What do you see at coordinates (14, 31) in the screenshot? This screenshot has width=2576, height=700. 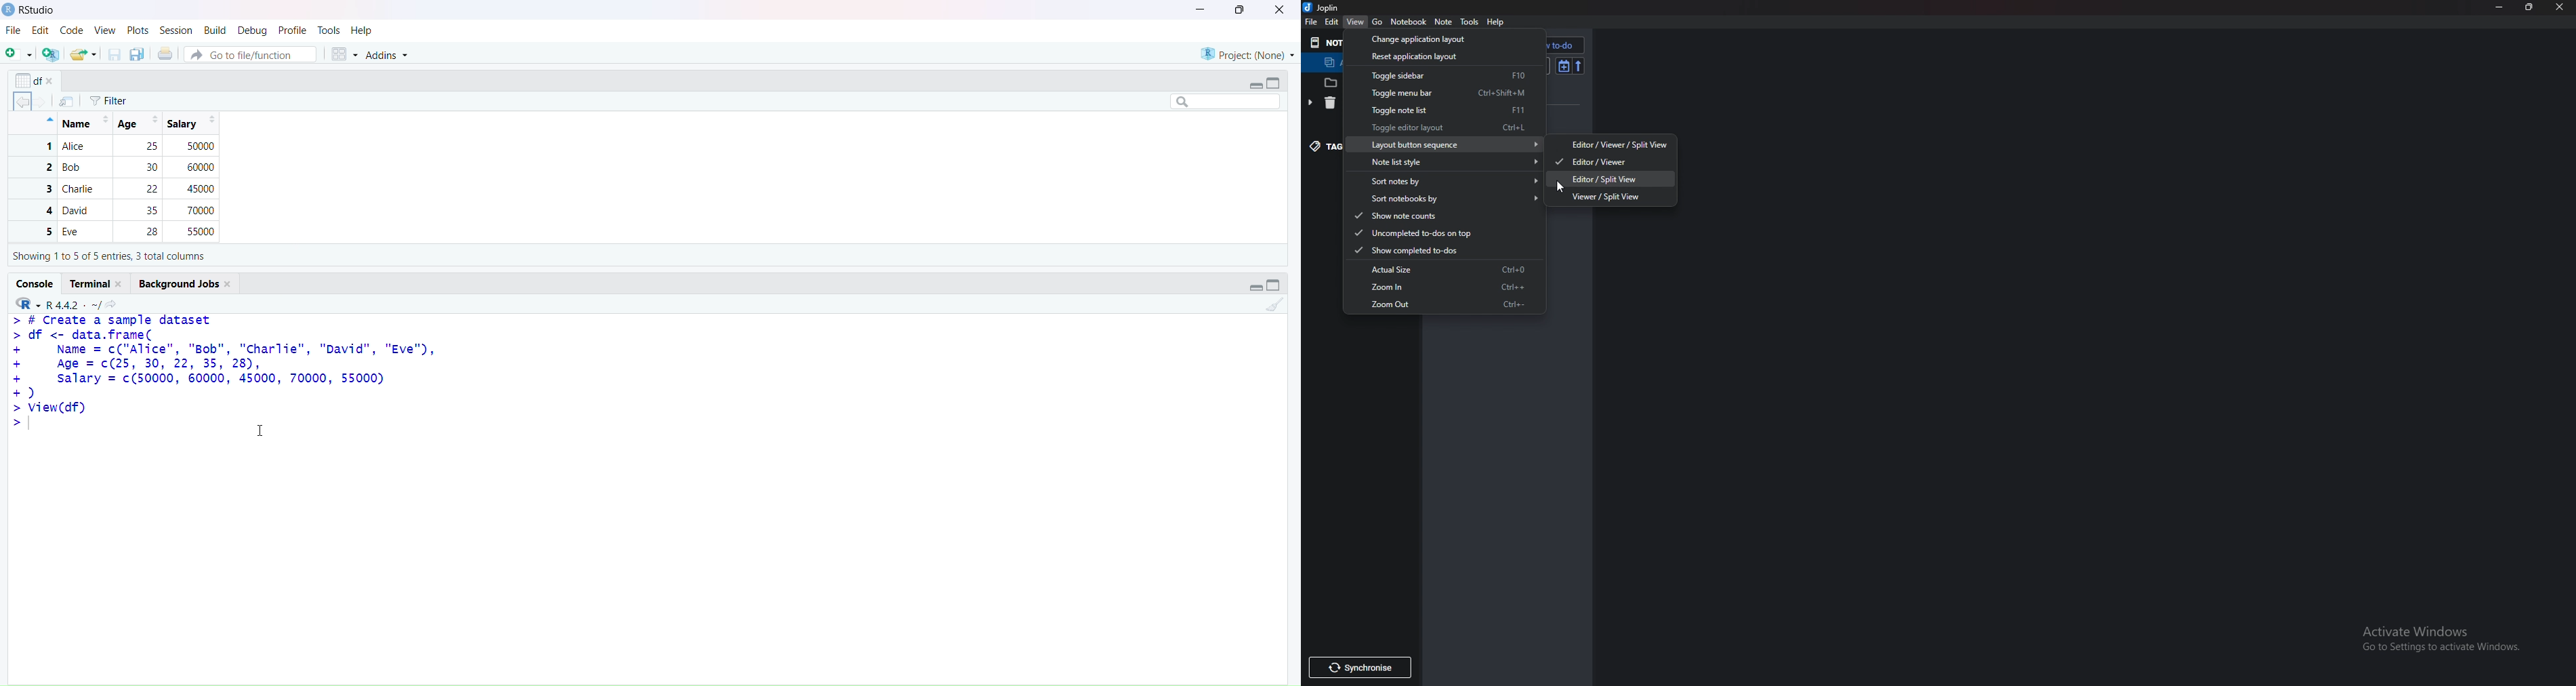 I see `file` at bounding box center [14, 31].